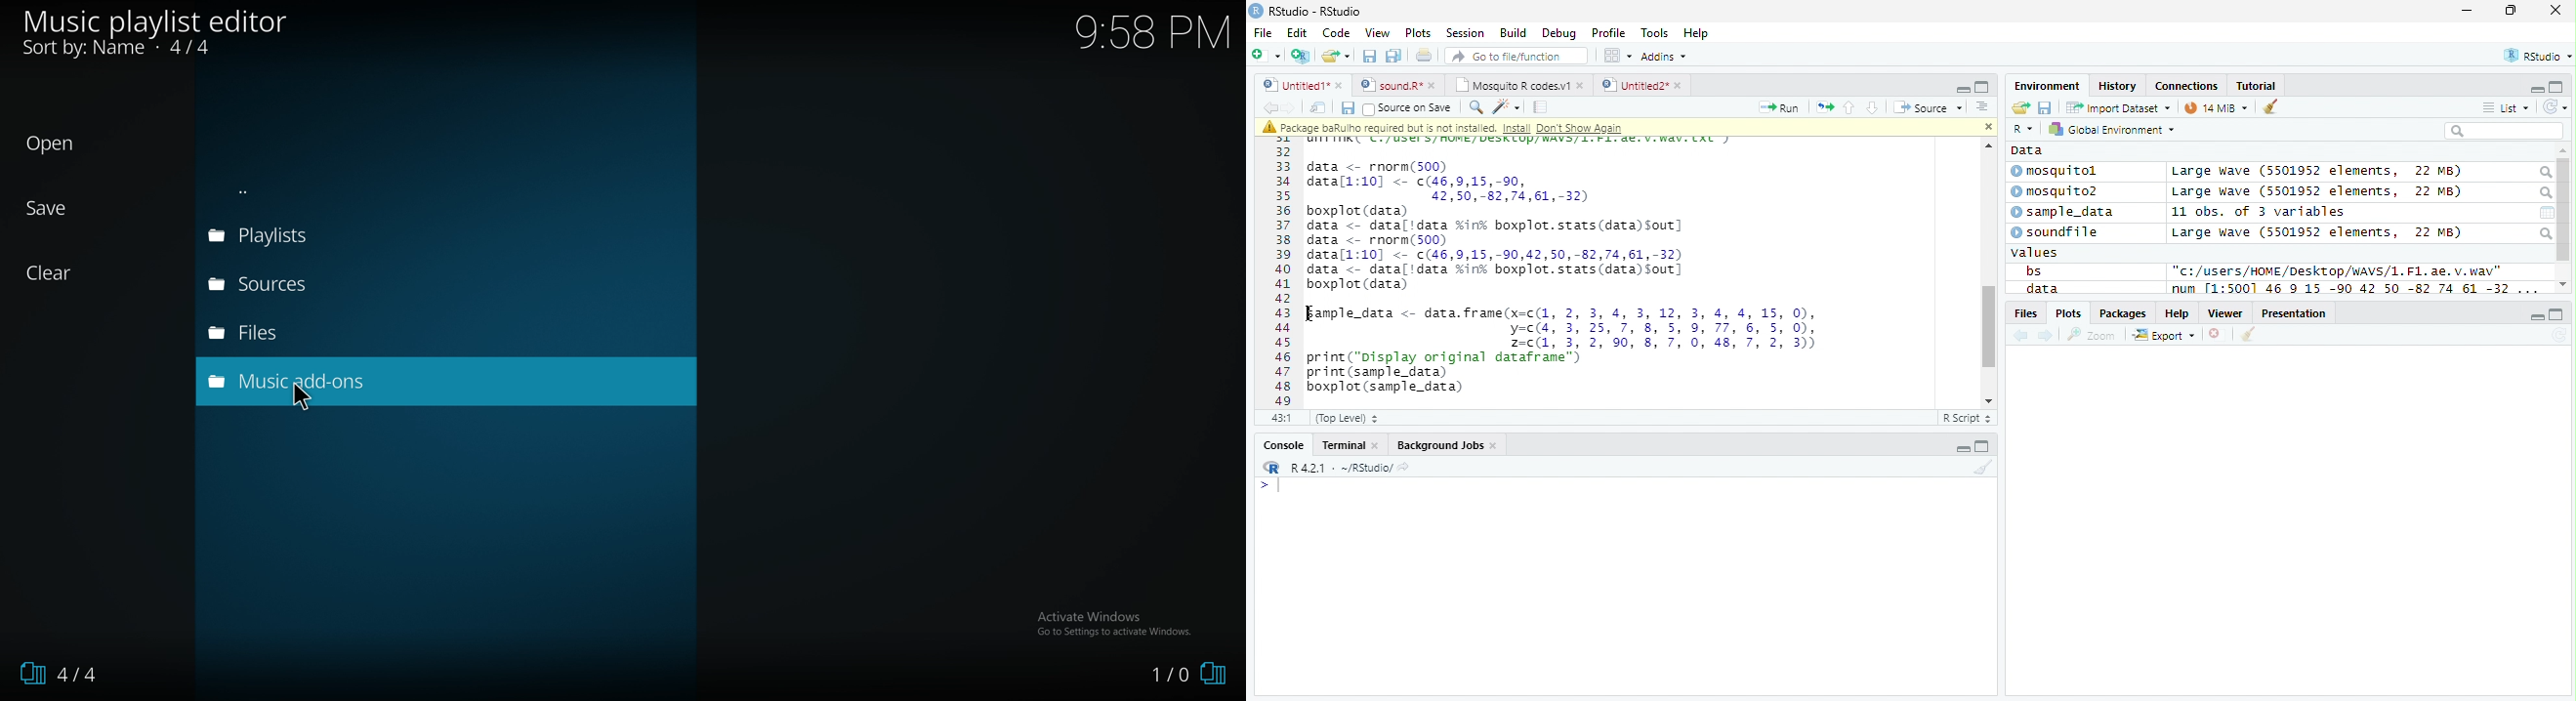 The image size is (2576, 728). Describe the element at coordinates (2057, 172) in the screenshot. I see `mosquito1` at that location.